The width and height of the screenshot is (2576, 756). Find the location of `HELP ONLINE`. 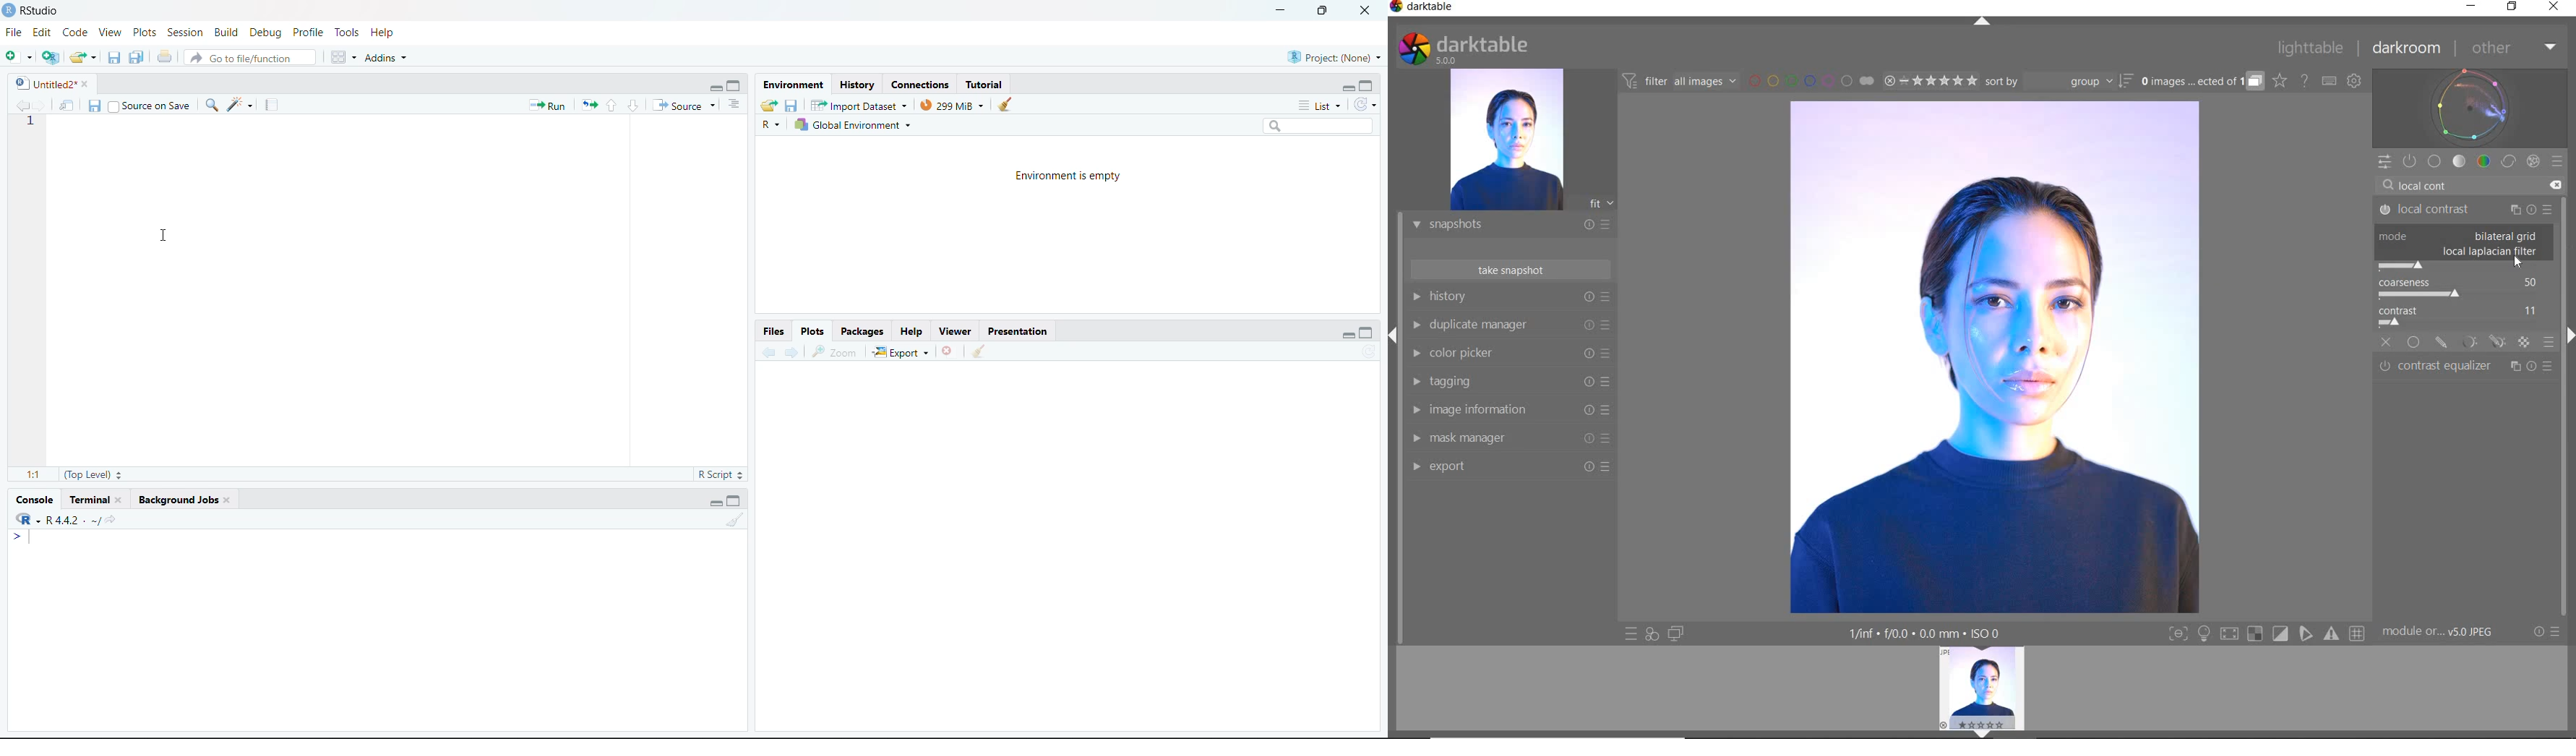

HELP ONLINE is located at coordinates (2305, 80).